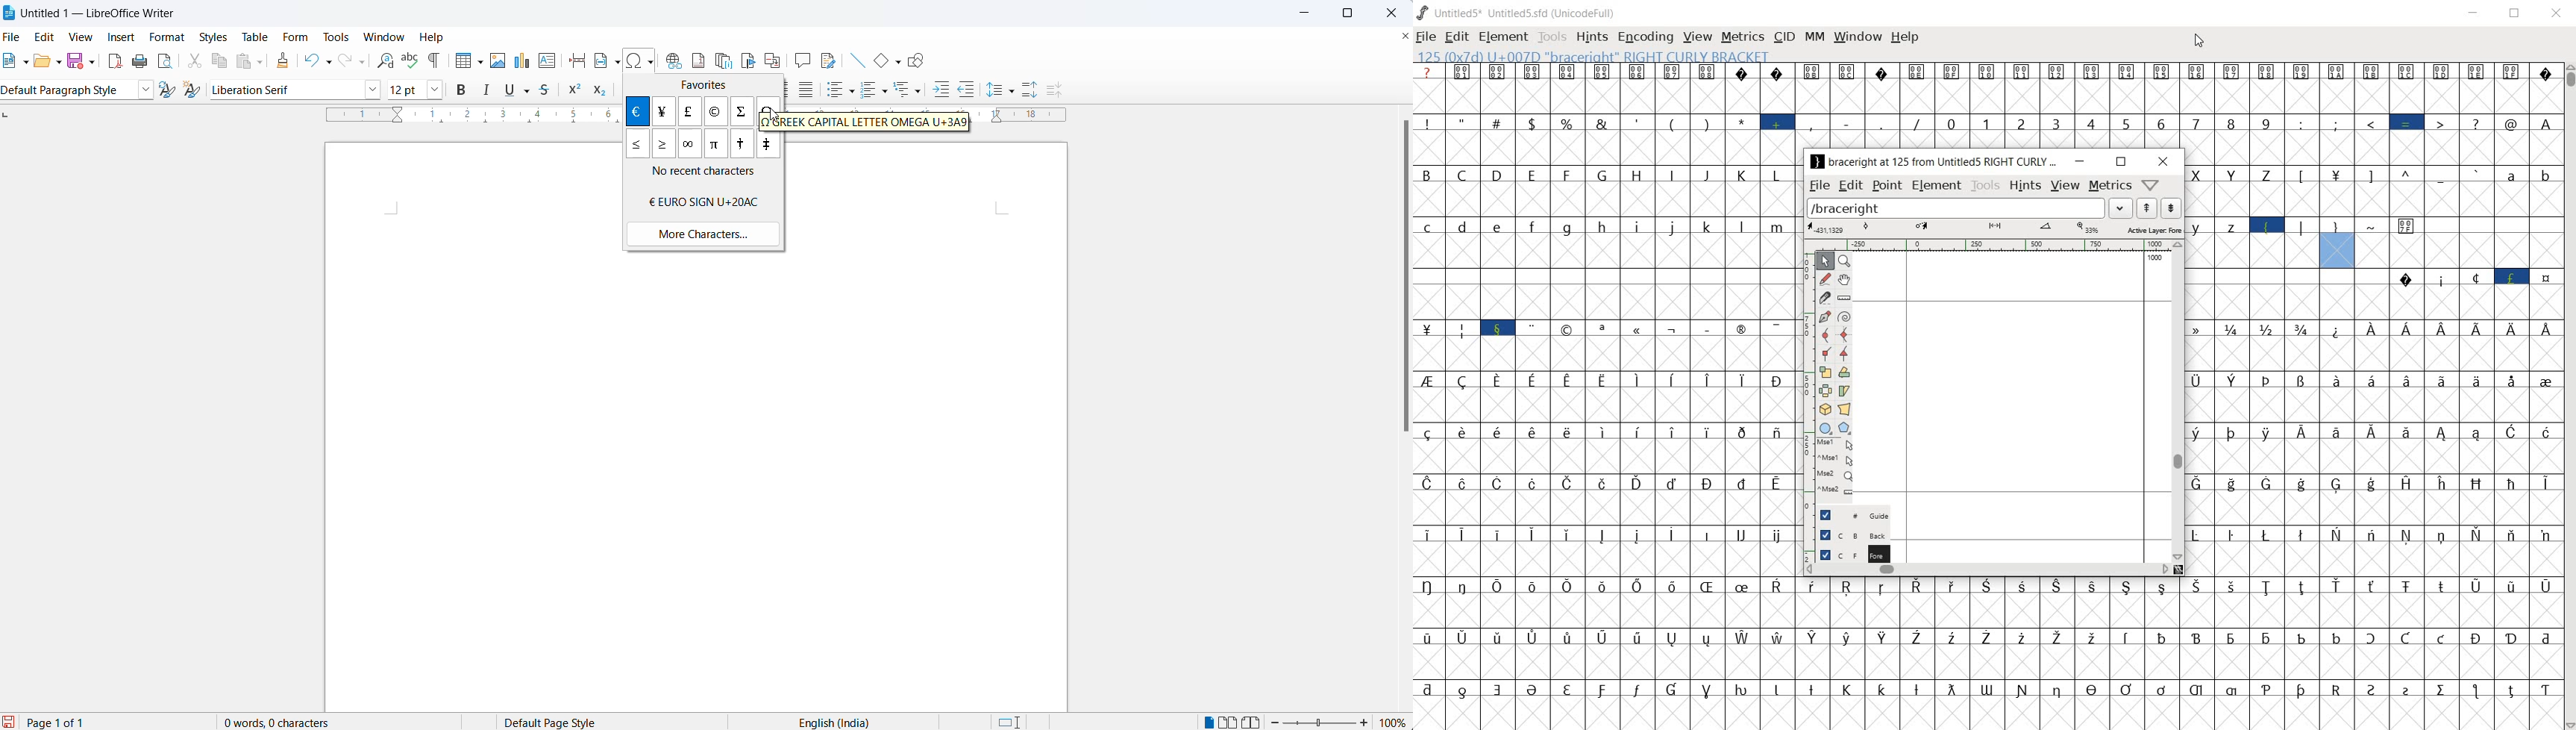 This screenshot has width=2576, height=756. What do you see at coordinates (993, 91) in the screenshot?
I see `set line spacing` at bounding box center [993, 91].